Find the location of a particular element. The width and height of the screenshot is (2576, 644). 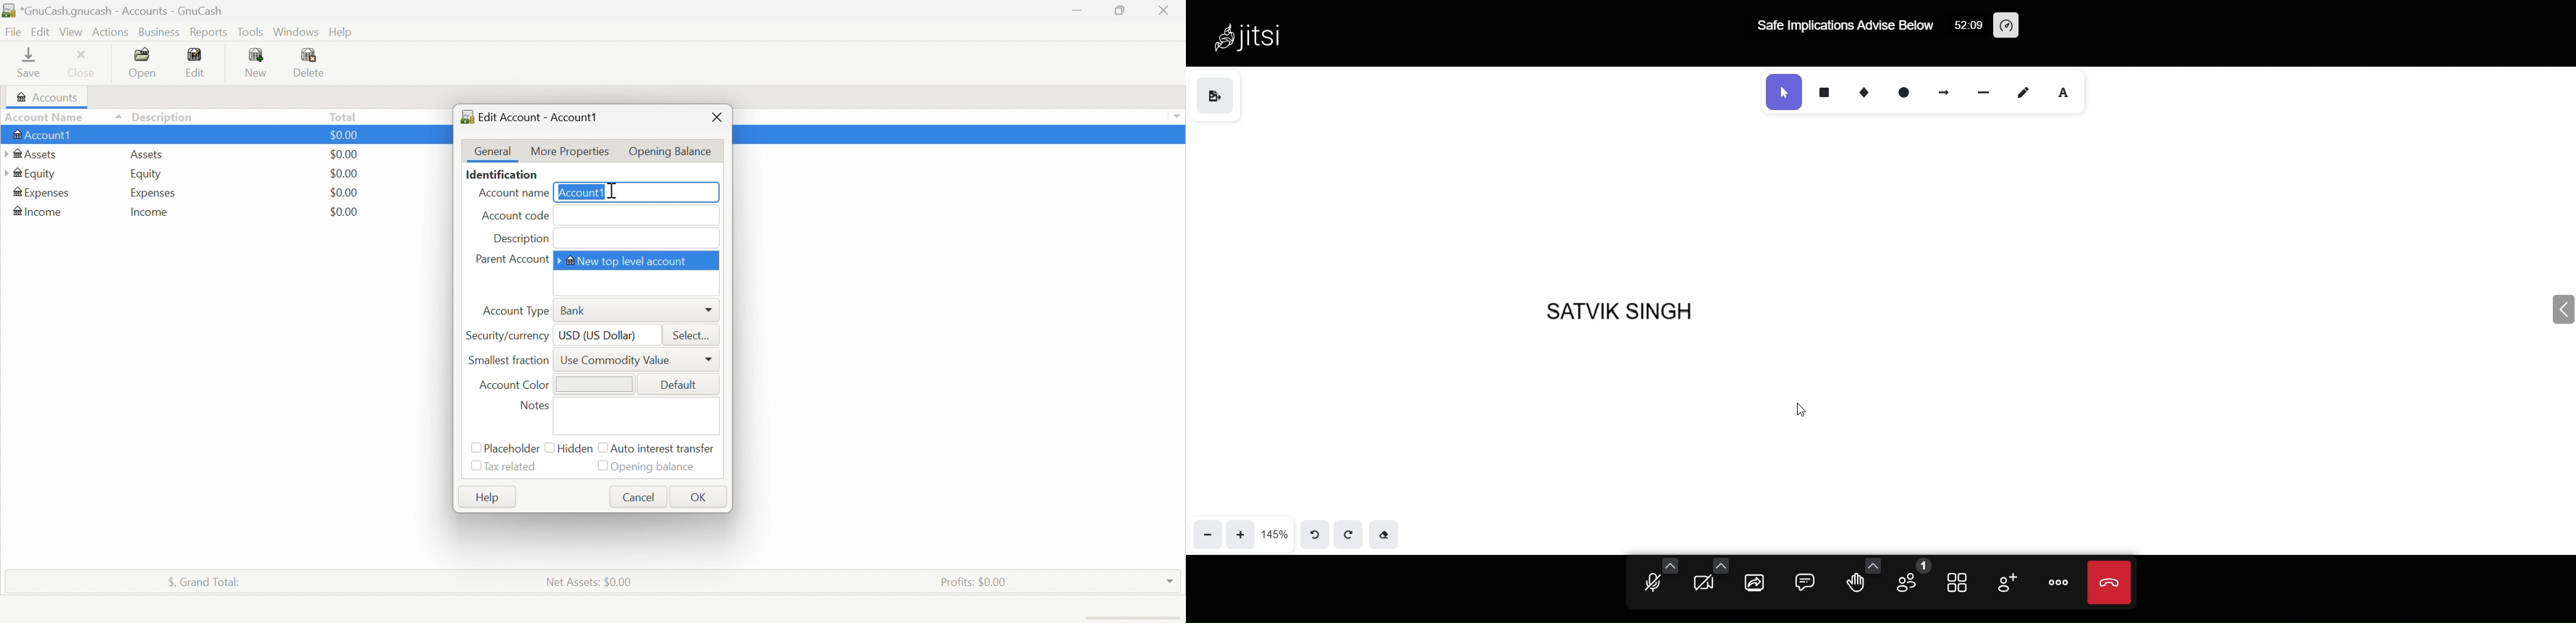

More Properties is located at coordinates (570, 153).